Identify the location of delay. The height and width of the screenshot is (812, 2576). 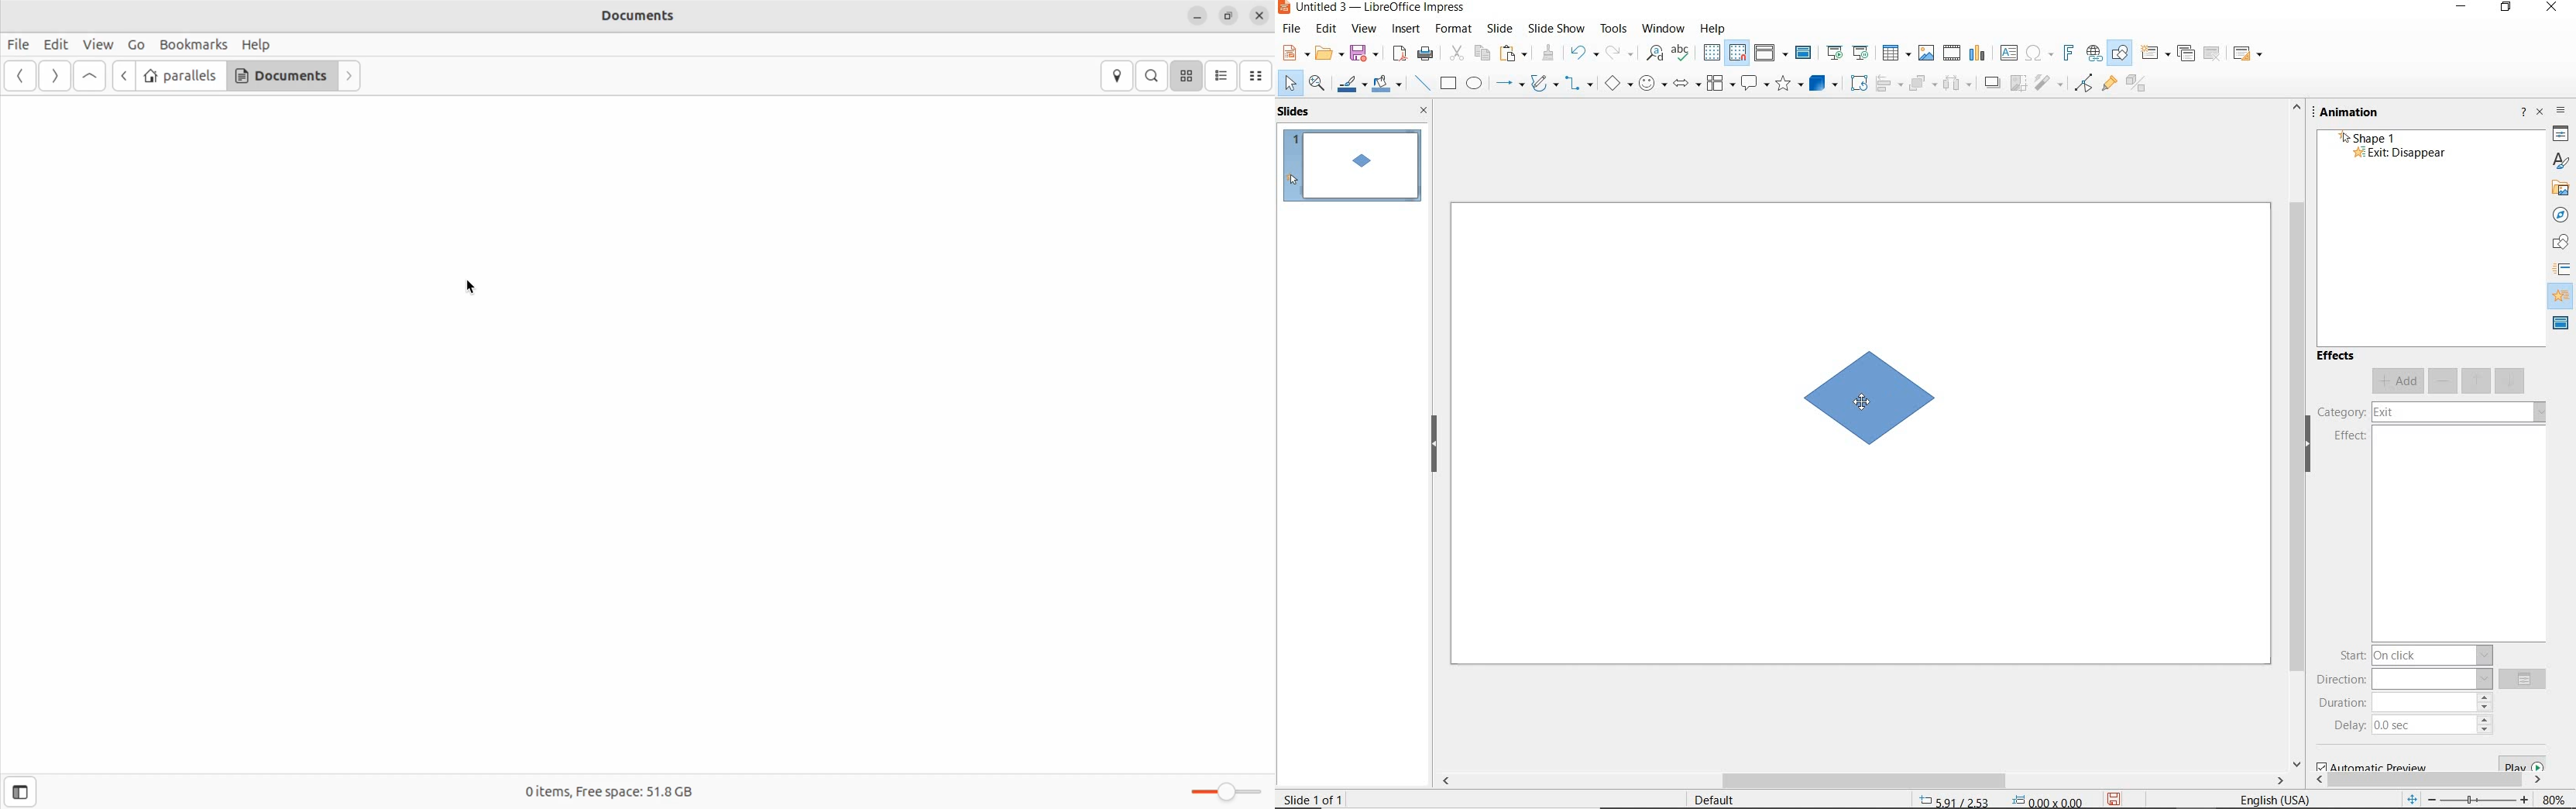
(2413, 728).